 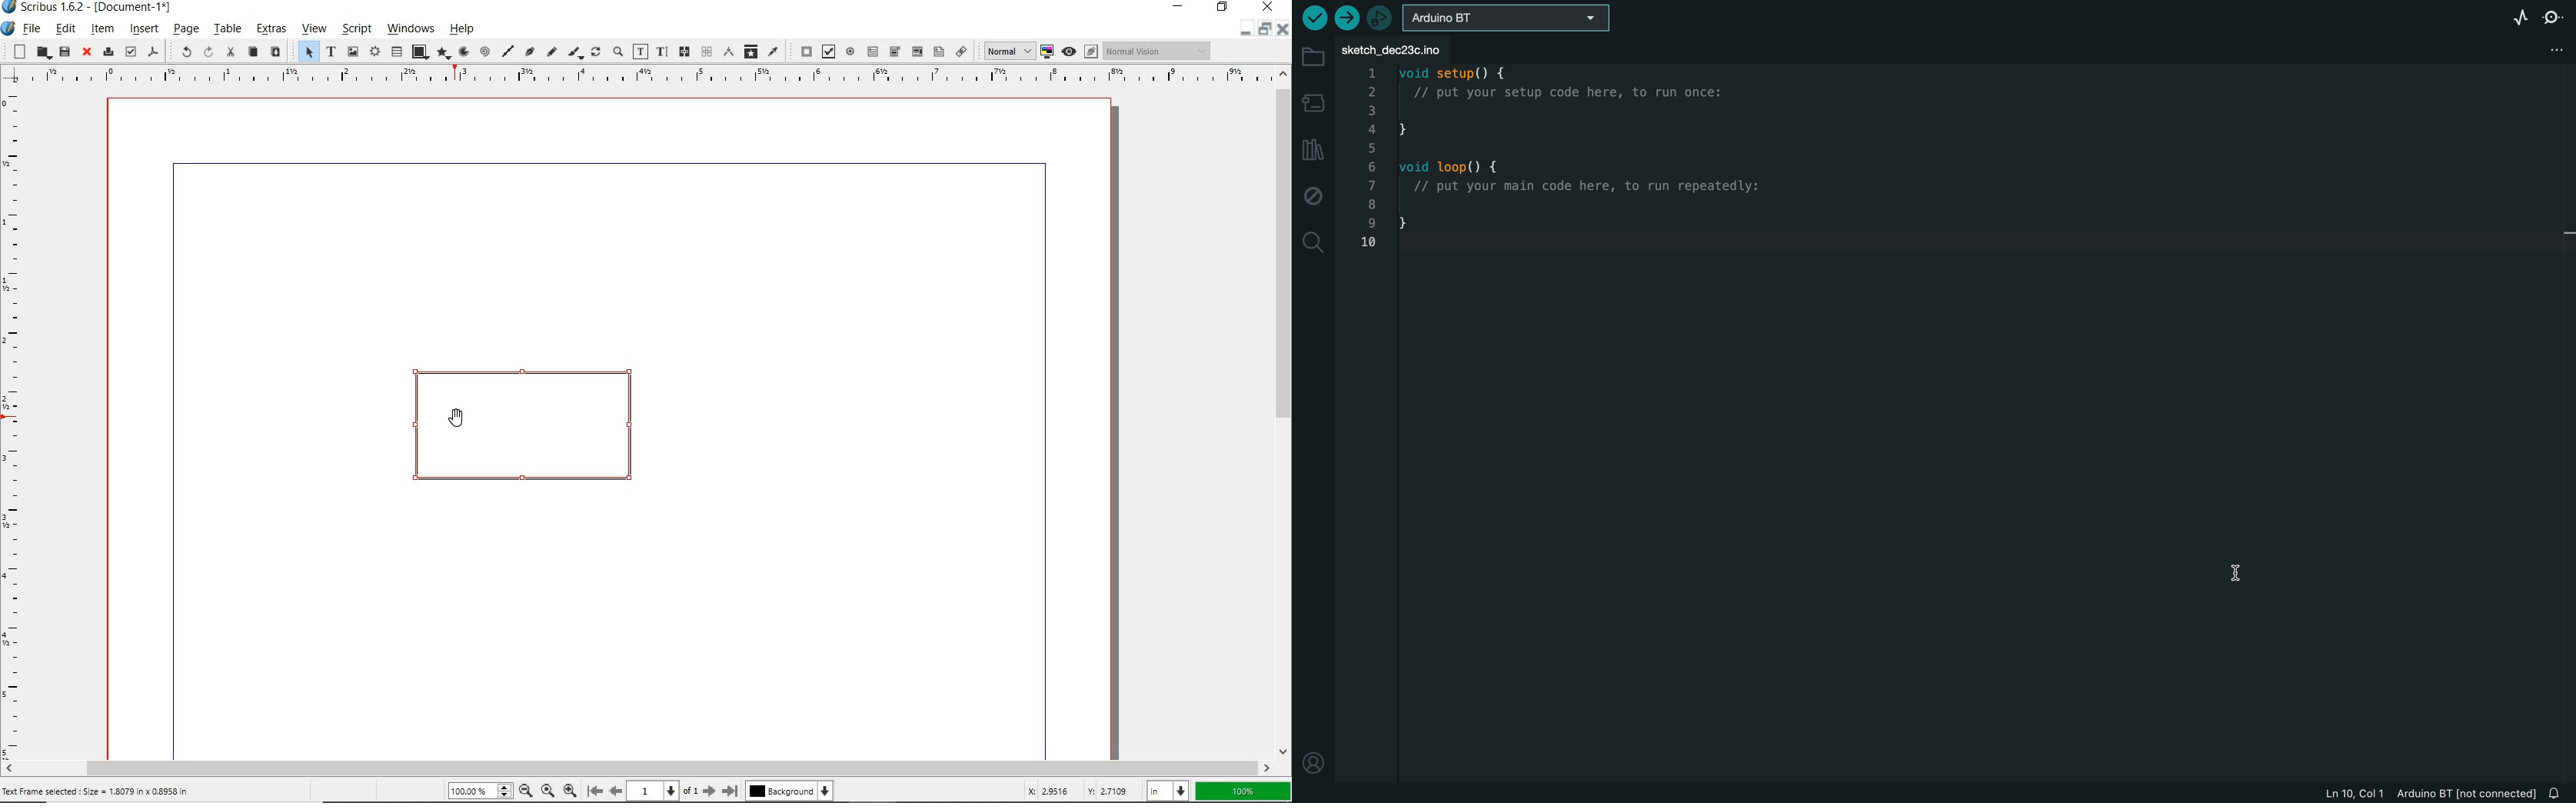 I want to click on polygon, so click(x=444, y=54).